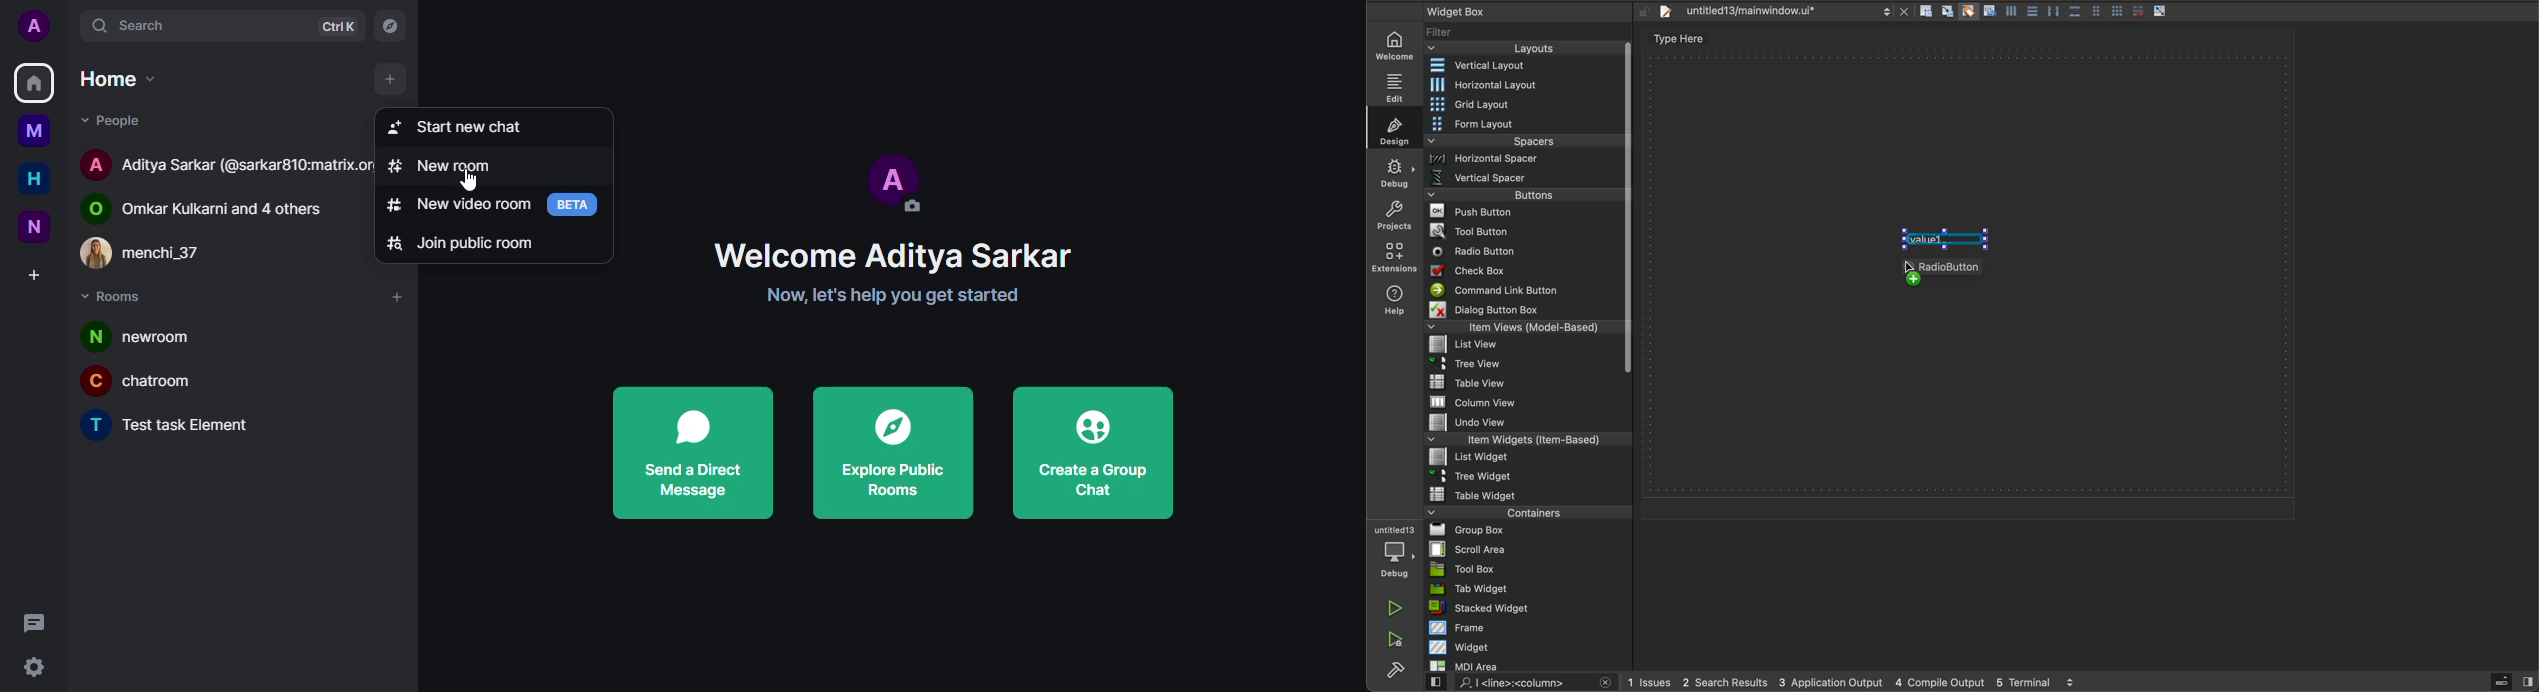  Describe the element at coordinates (2161, 12) in the screenshot. I see `` at that location.